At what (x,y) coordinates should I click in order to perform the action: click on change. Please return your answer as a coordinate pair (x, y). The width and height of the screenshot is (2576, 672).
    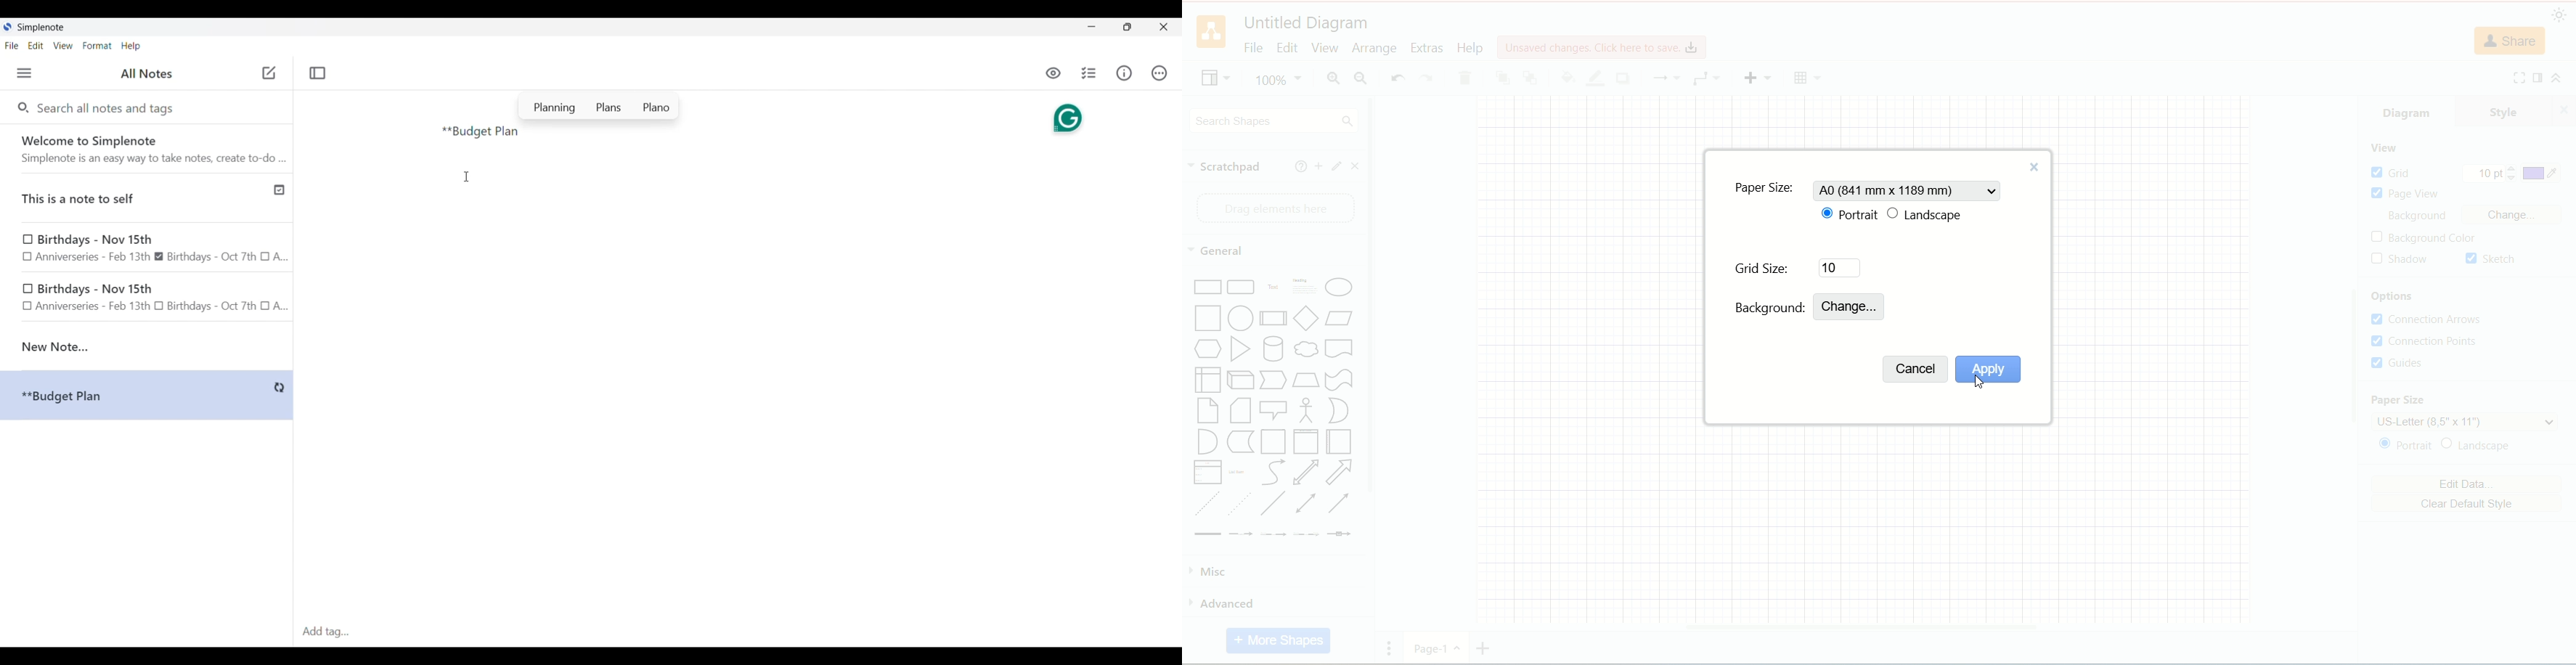
    Looking at the image, I should click on (1851, 306).